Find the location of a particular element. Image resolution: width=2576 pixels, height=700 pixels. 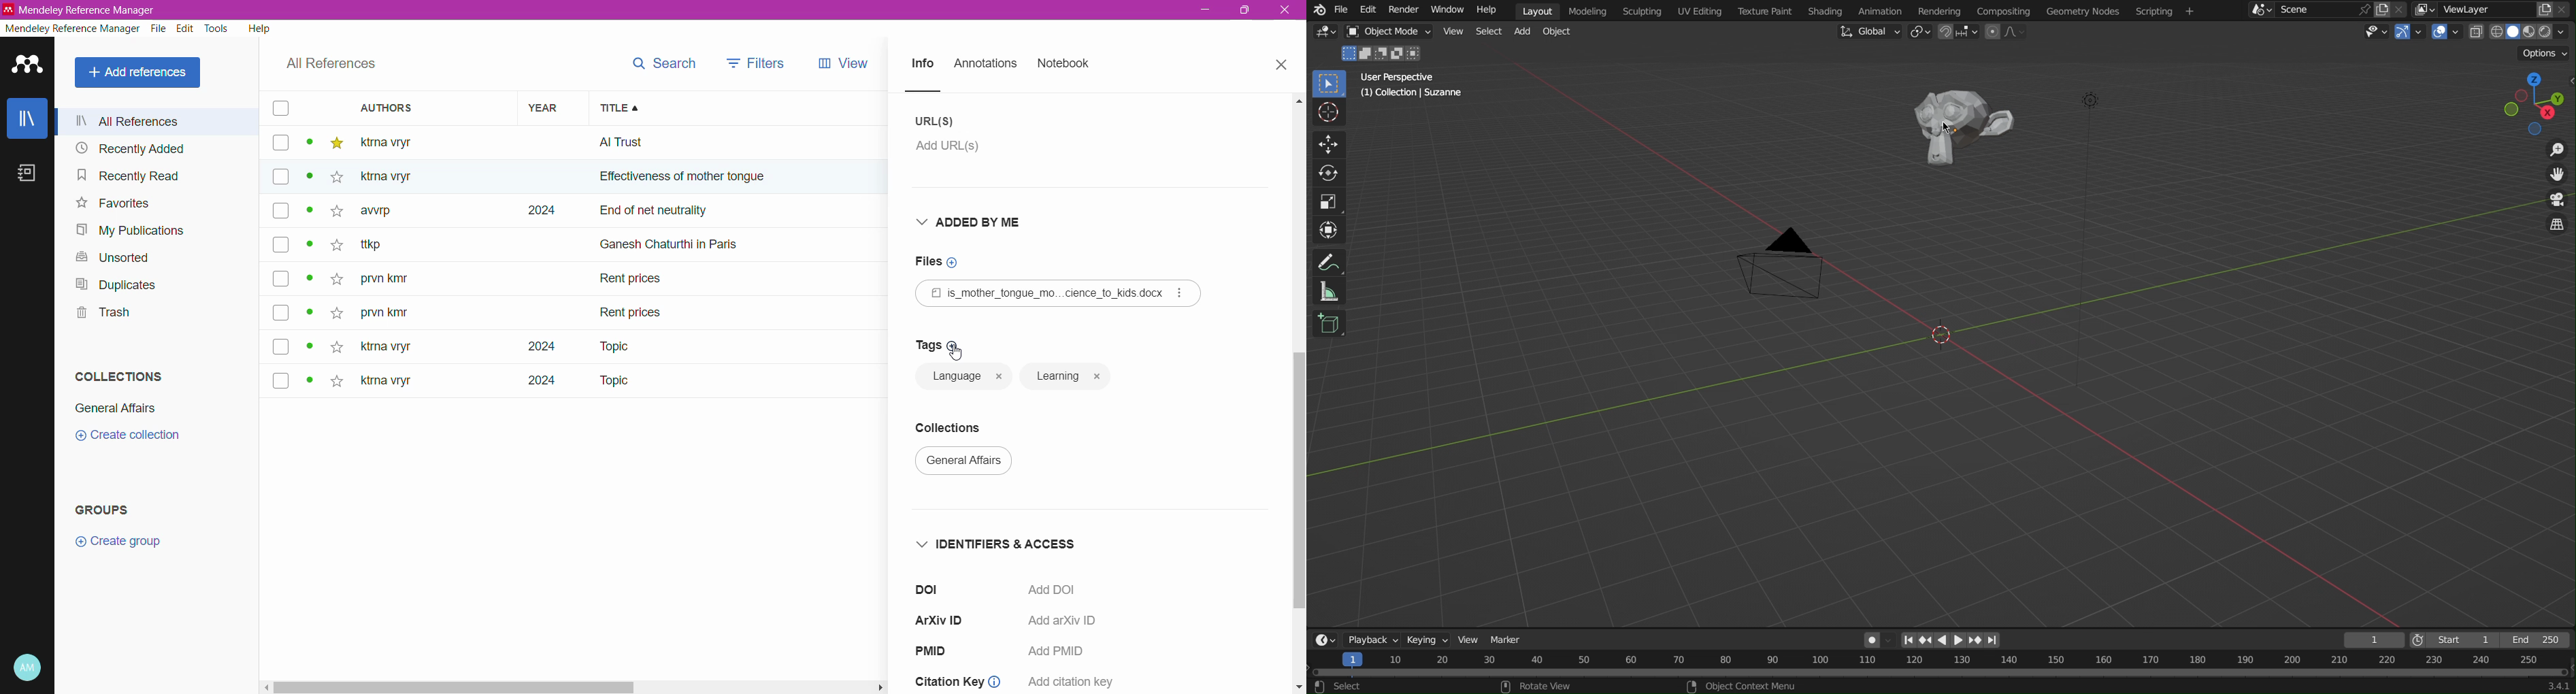

logo is located at coordinates (1320, 11).